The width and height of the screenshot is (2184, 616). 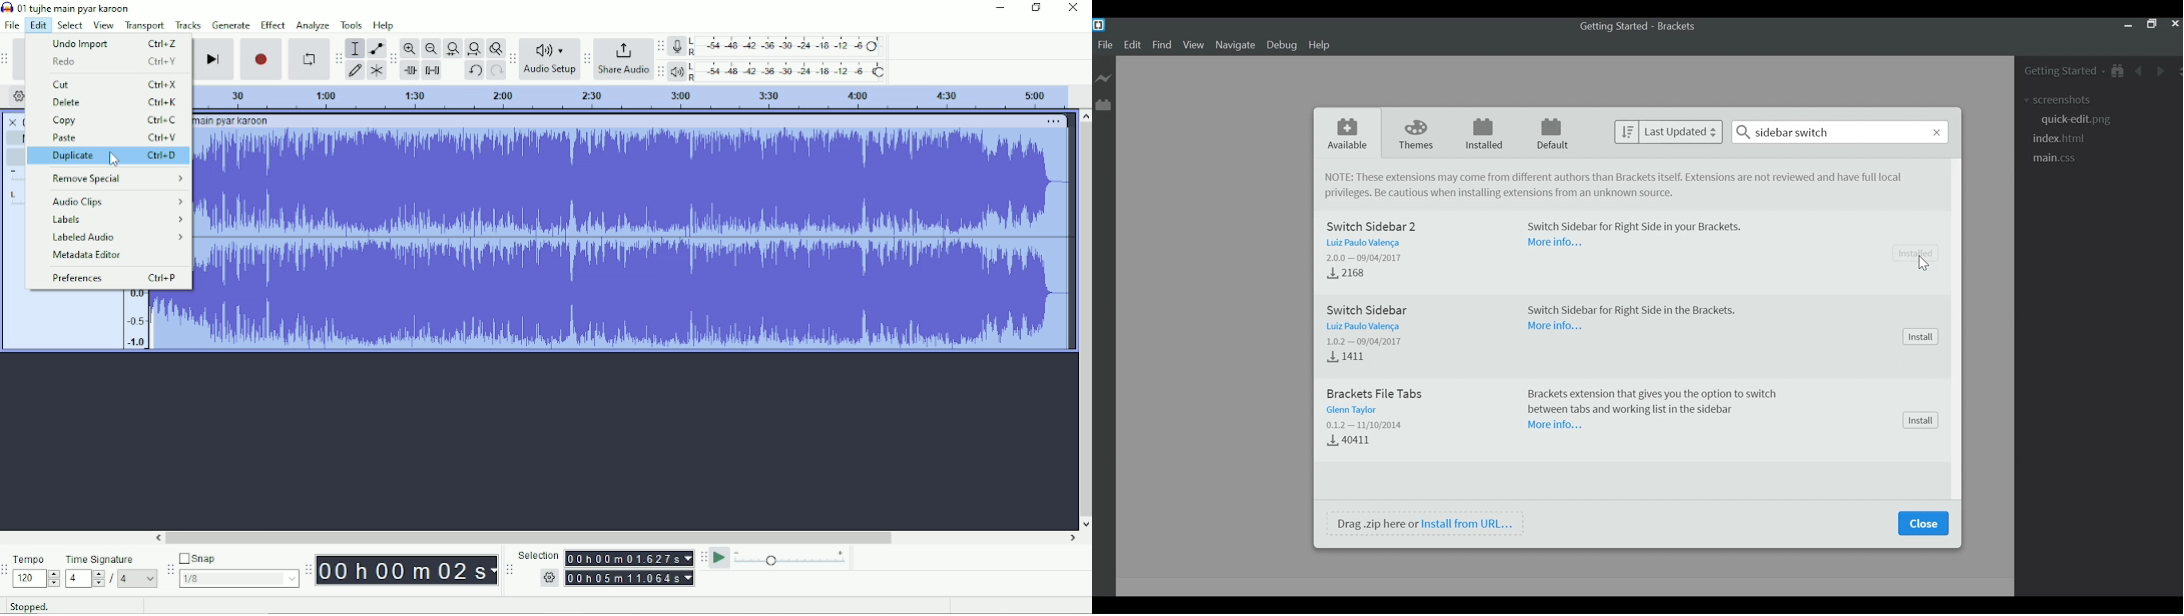 I want to click on Close, so click(x=1072, y=8).